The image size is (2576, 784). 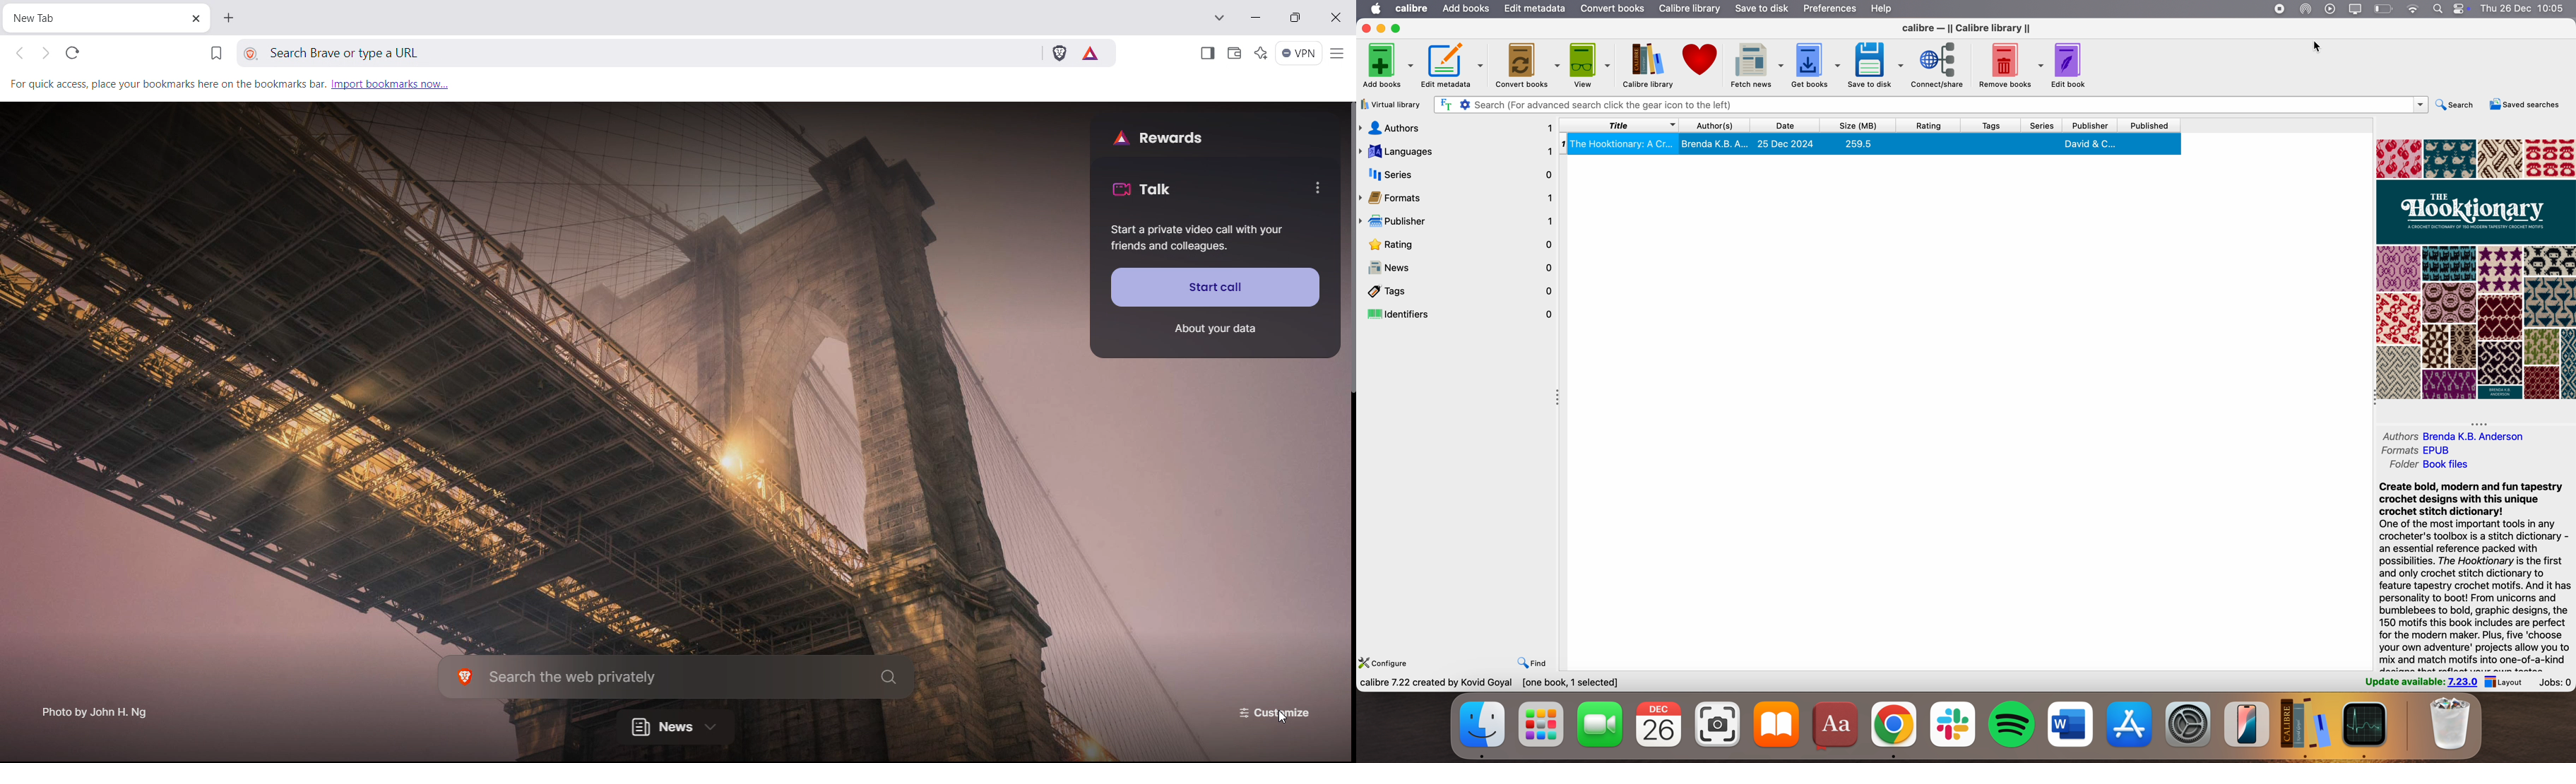 What do you see at coordinates (1623, 145) in the screenshot?
I see `The hooktionary: ACr` at bounding box center [1623, 145].